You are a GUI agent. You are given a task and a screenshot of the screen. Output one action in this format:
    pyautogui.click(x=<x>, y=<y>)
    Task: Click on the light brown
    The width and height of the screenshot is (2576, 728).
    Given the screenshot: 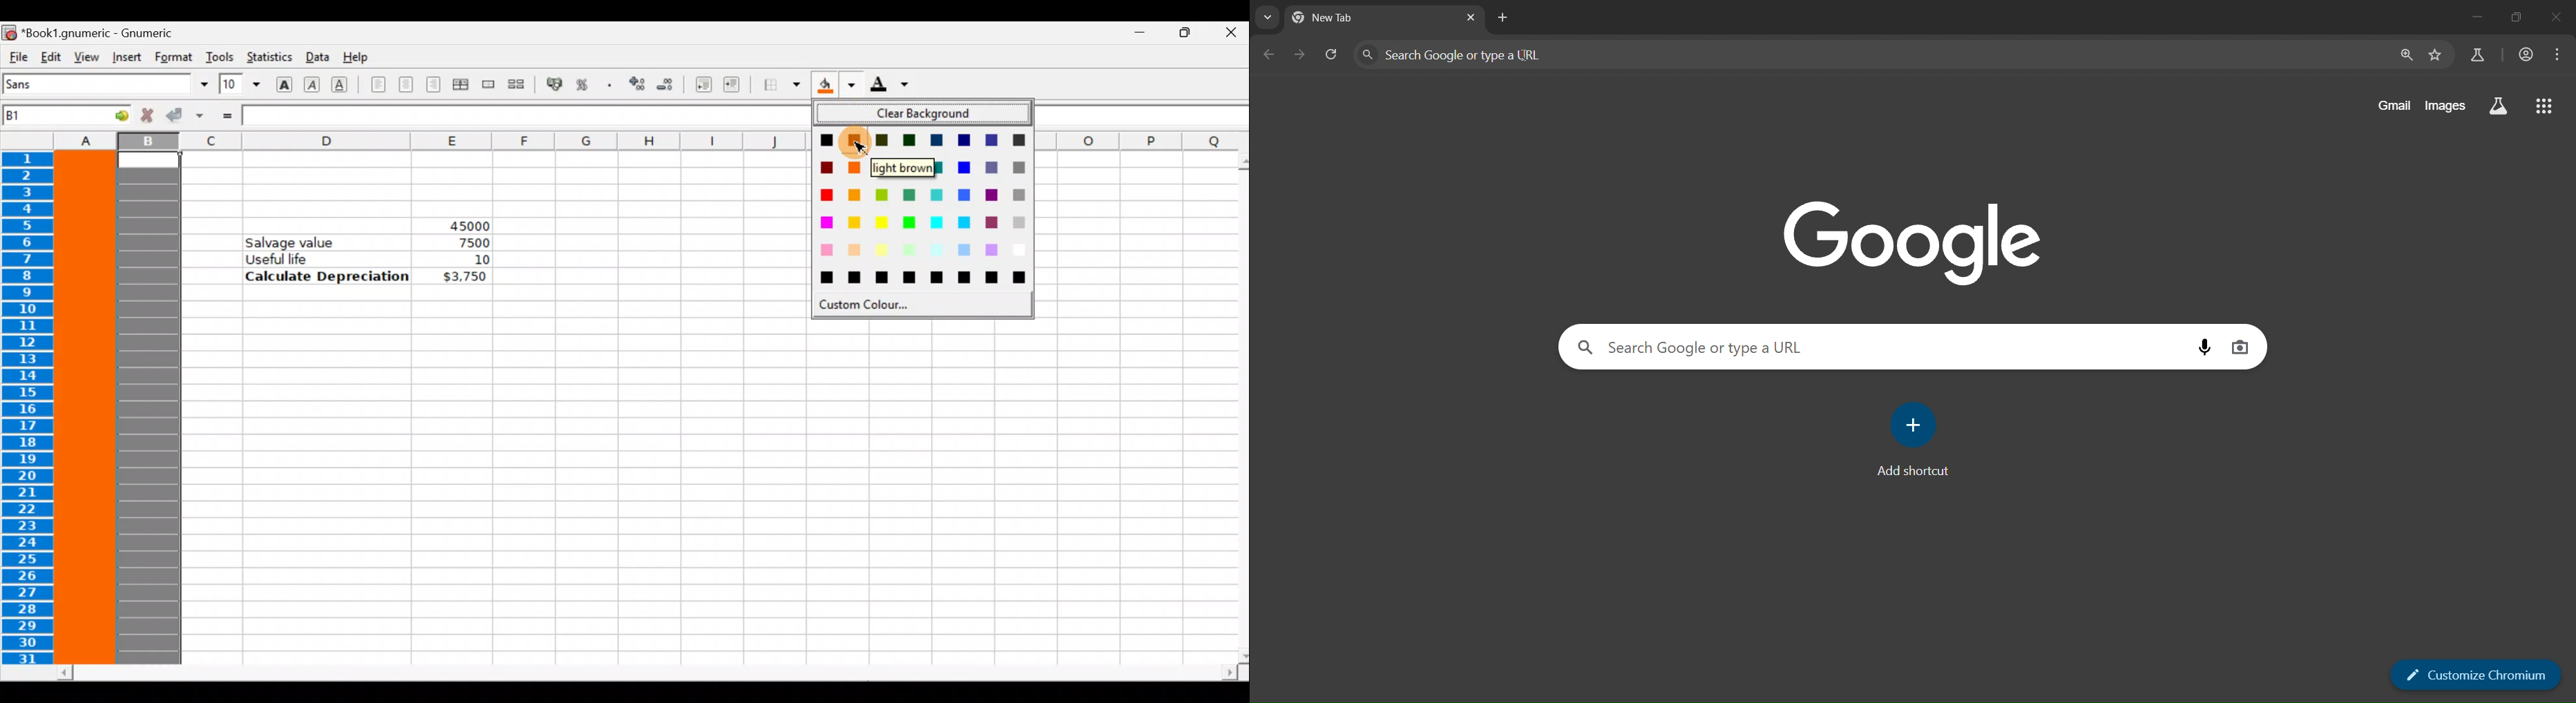 What is the action you would take?
    pyautogui.click(x=906, y=167)
    